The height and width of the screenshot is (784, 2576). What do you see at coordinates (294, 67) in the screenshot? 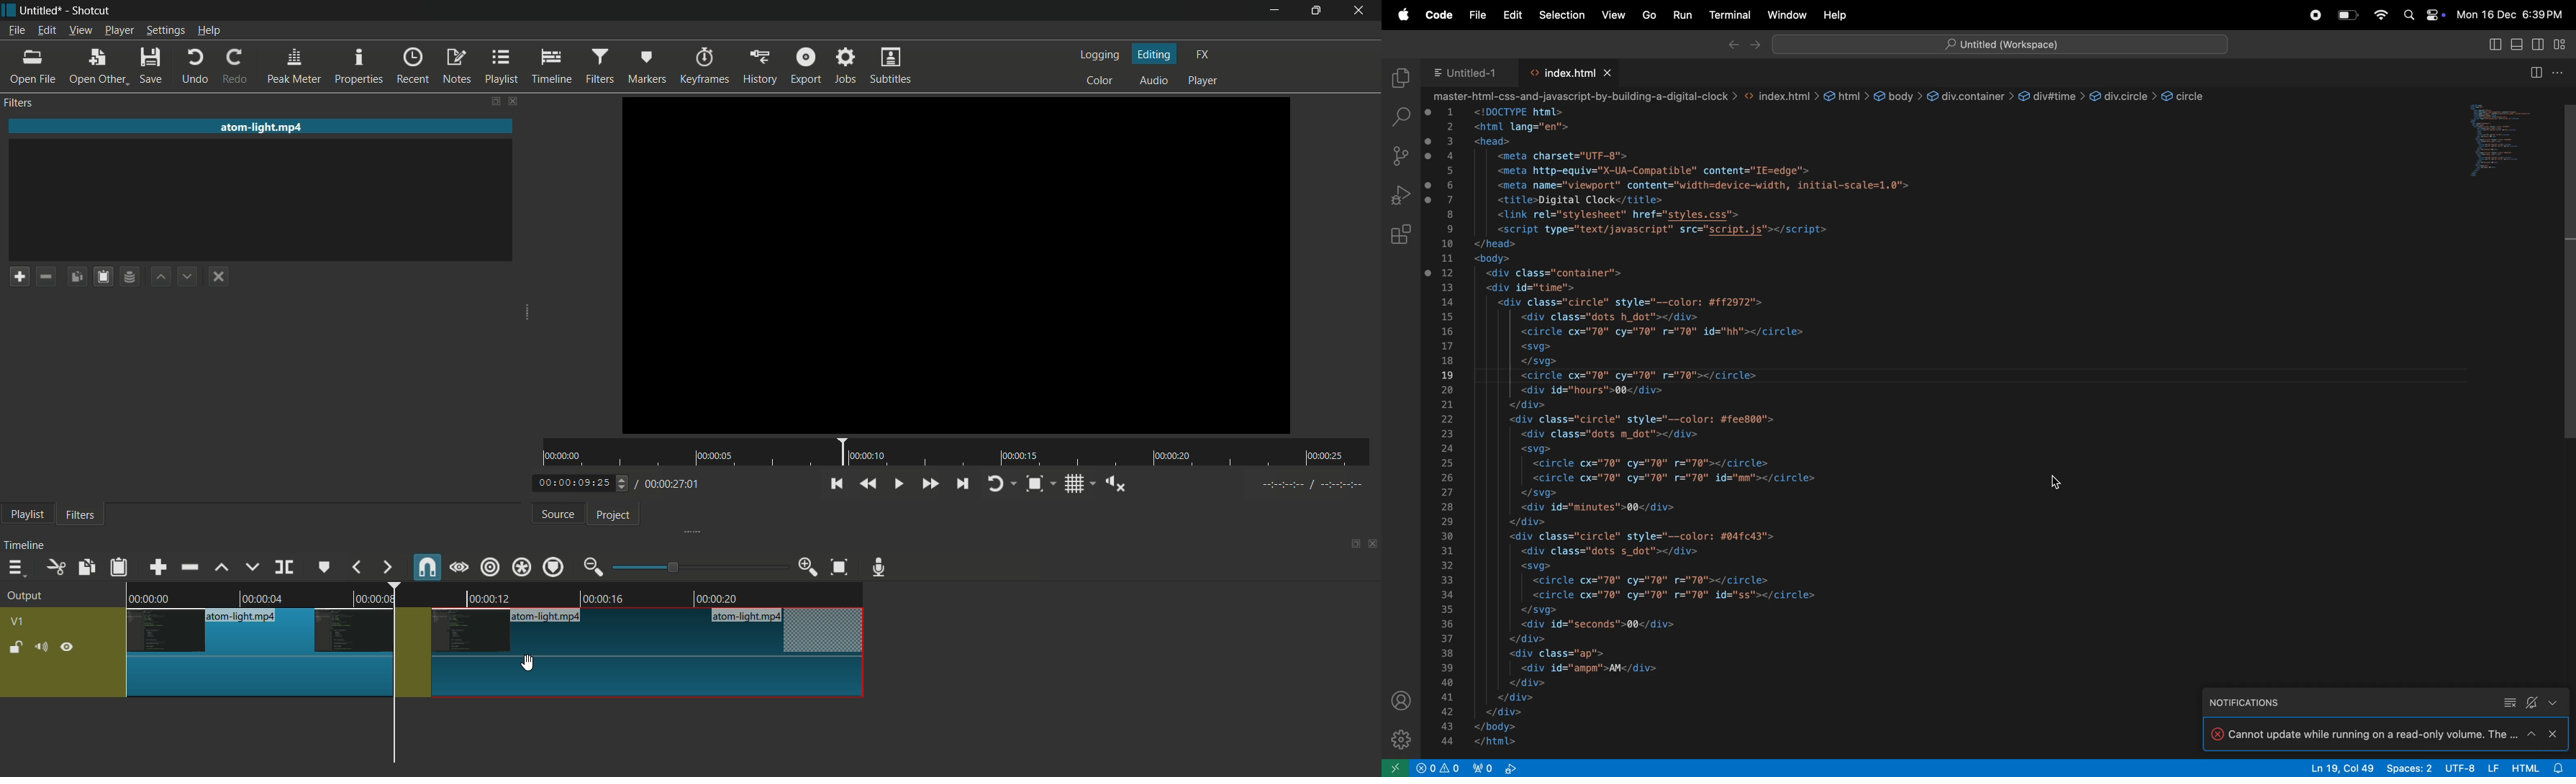
I see `peak meter` at bounding box center [294, 67].